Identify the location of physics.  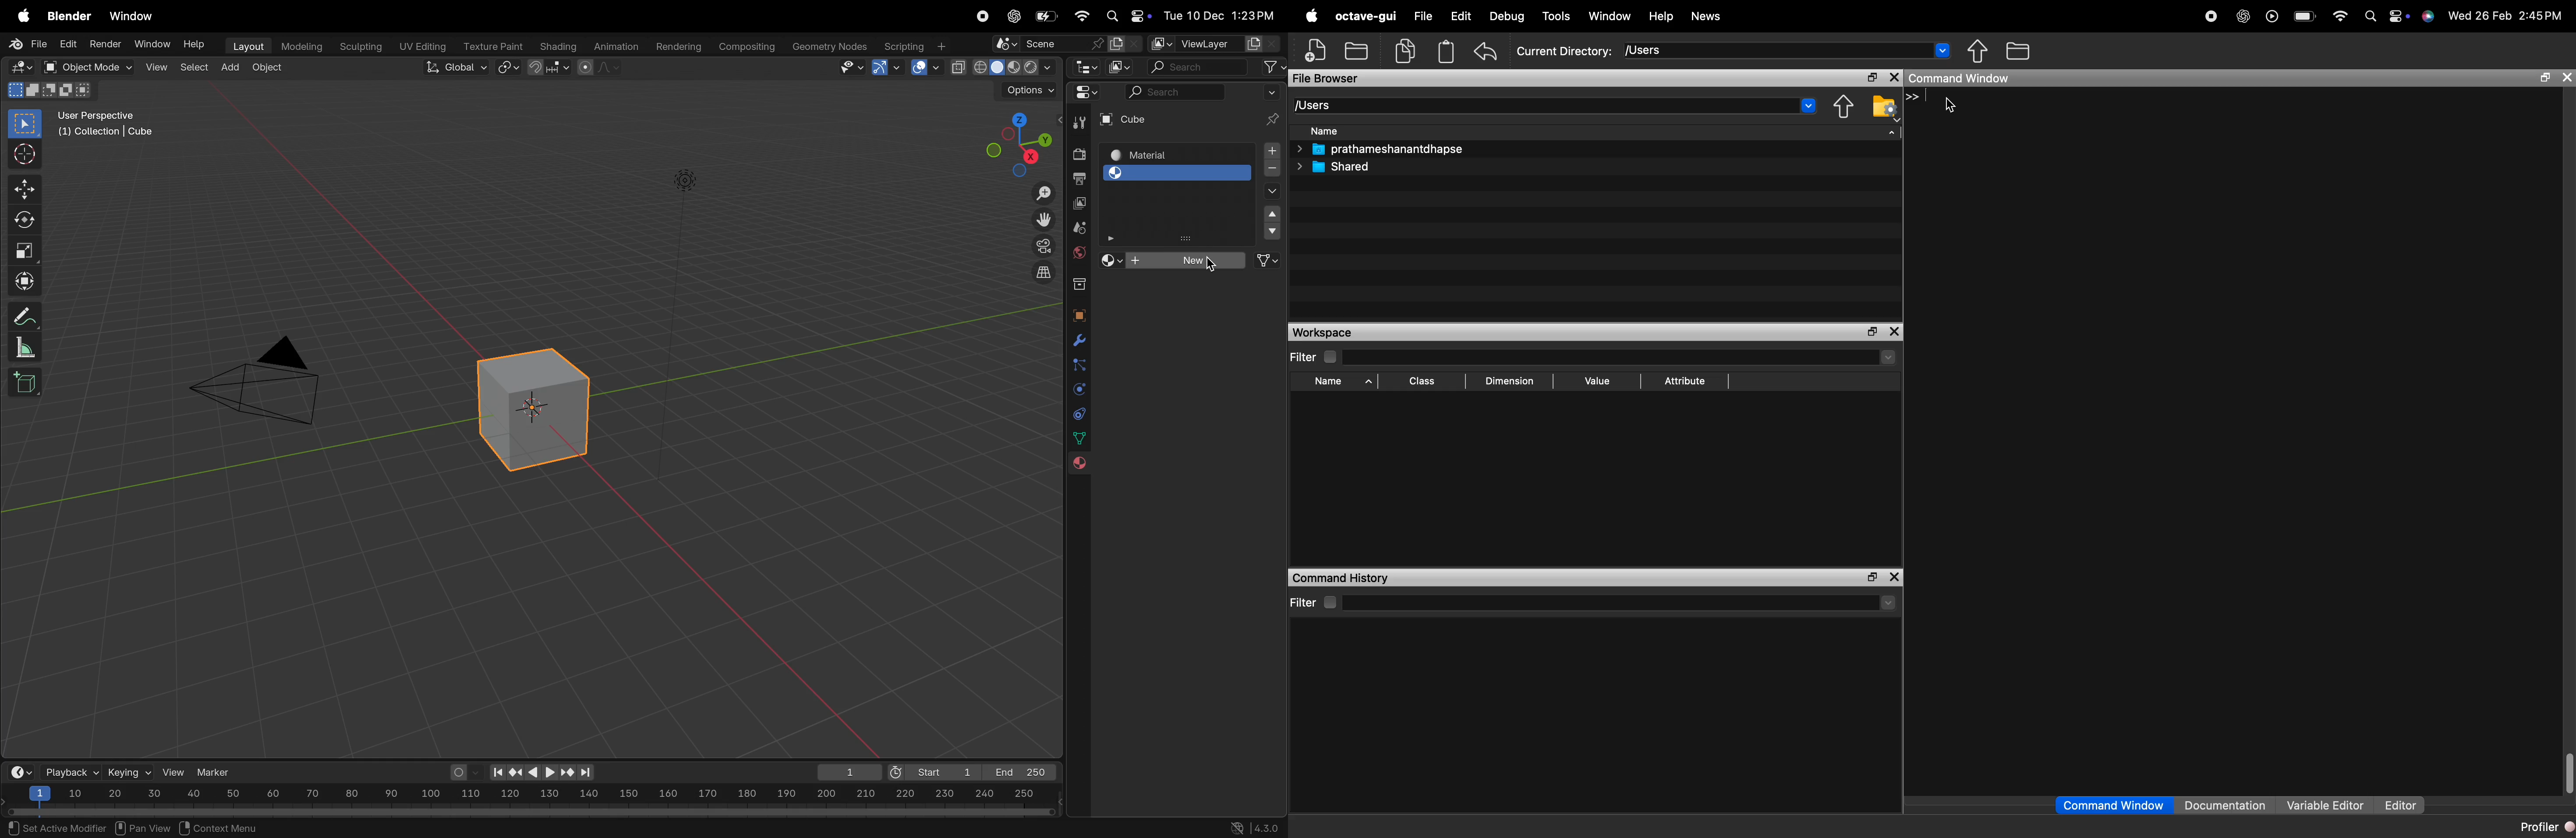
(1078, 390).